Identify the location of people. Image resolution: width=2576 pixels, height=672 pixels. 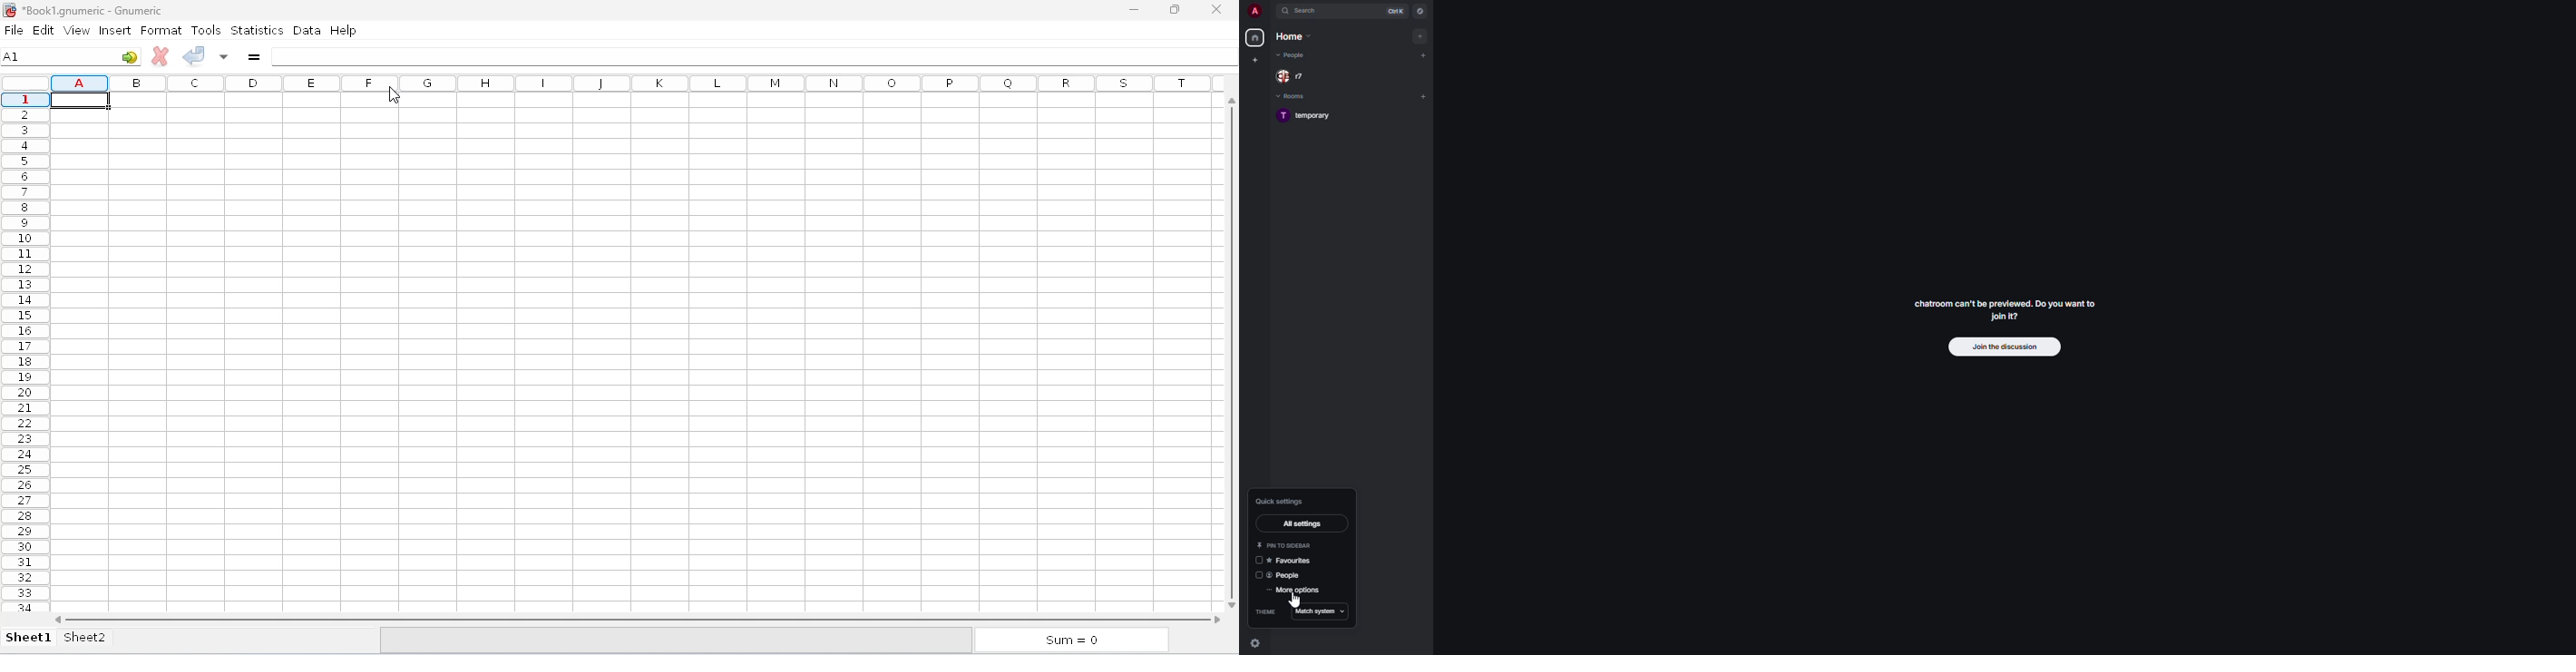
(1293, 55).